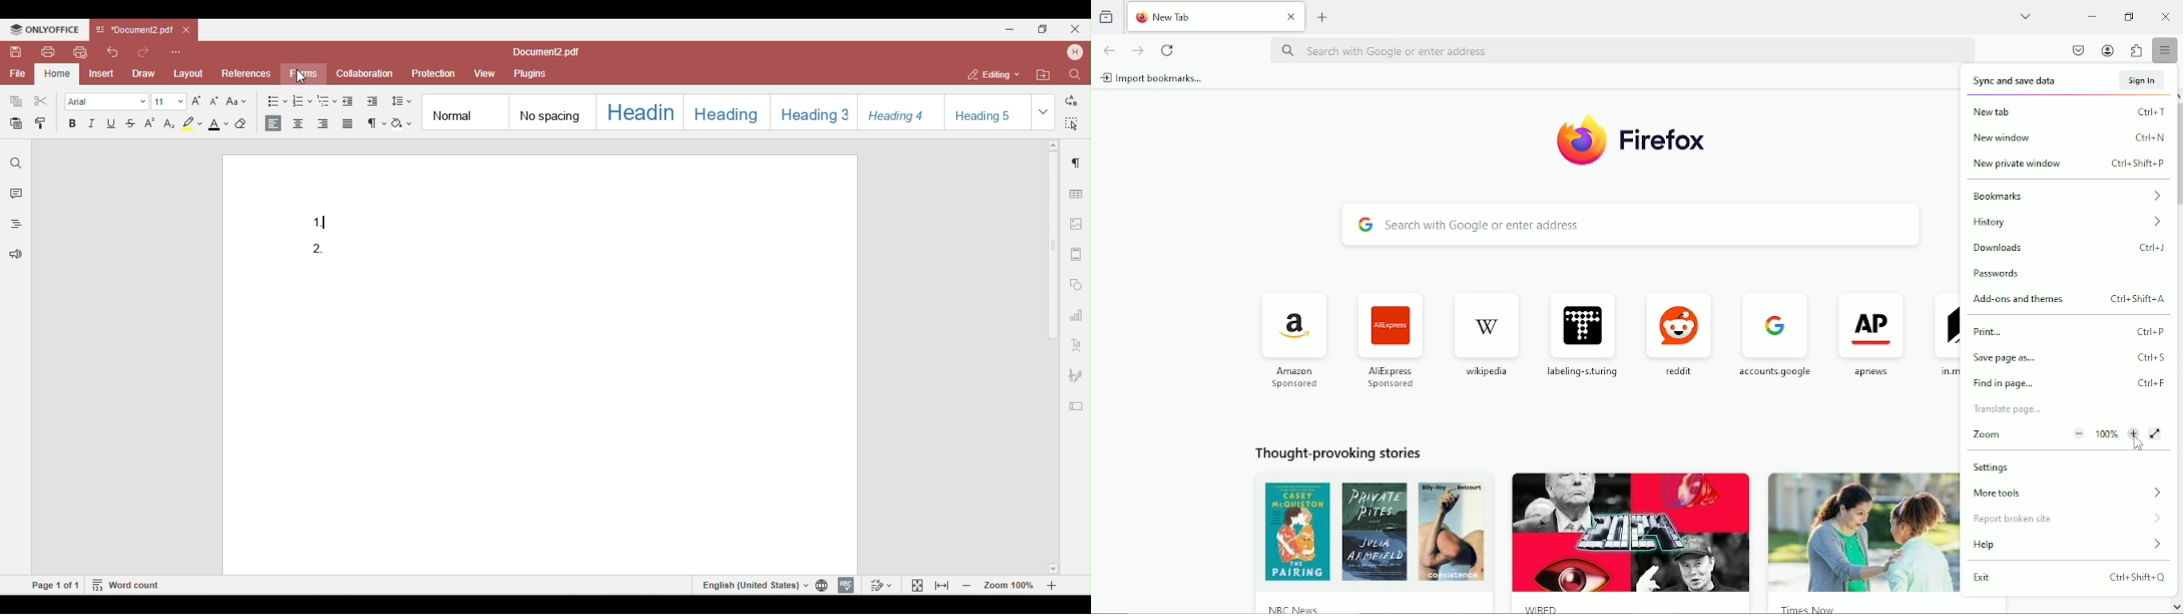  What do you see at coordinates (2129, 16) in the screenshot?
I see `Restore down` at bounding box center [2129, 16].